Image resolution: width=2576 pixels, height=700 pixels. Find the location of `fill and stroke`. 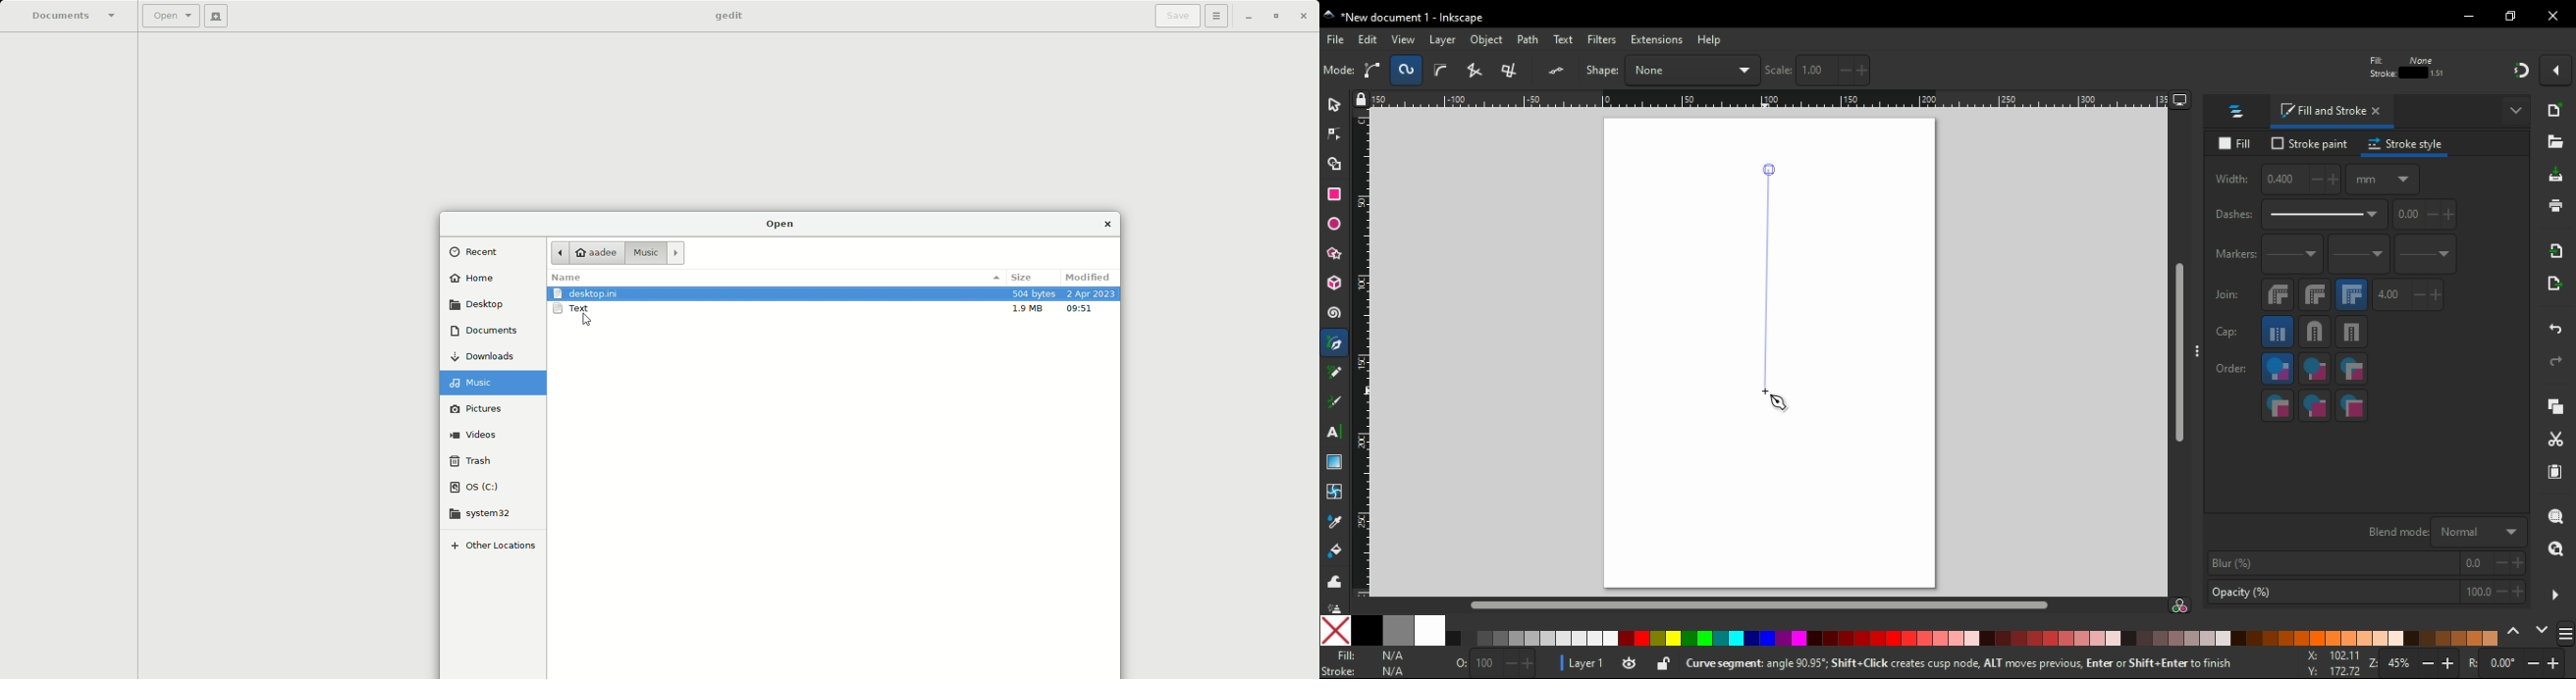

fill and stroke is located at coordinates (2333, 112).